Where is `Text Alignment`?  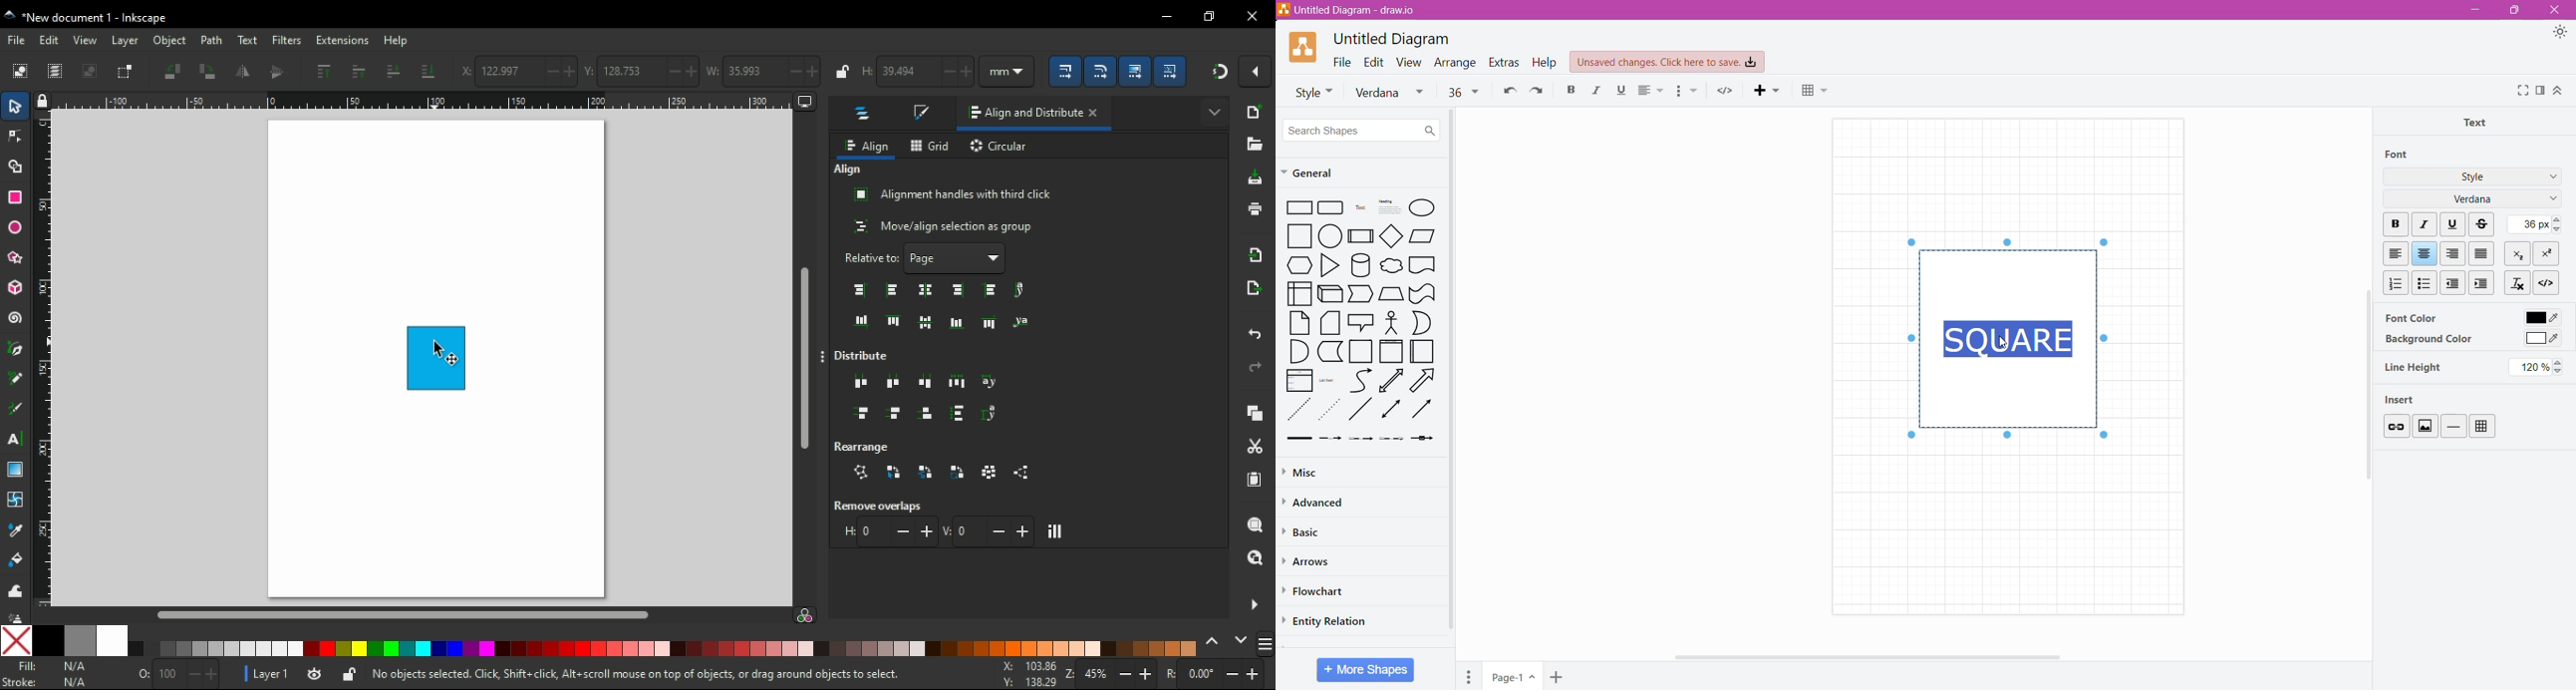 Text Alignment is located at coordinates (1652, 90).